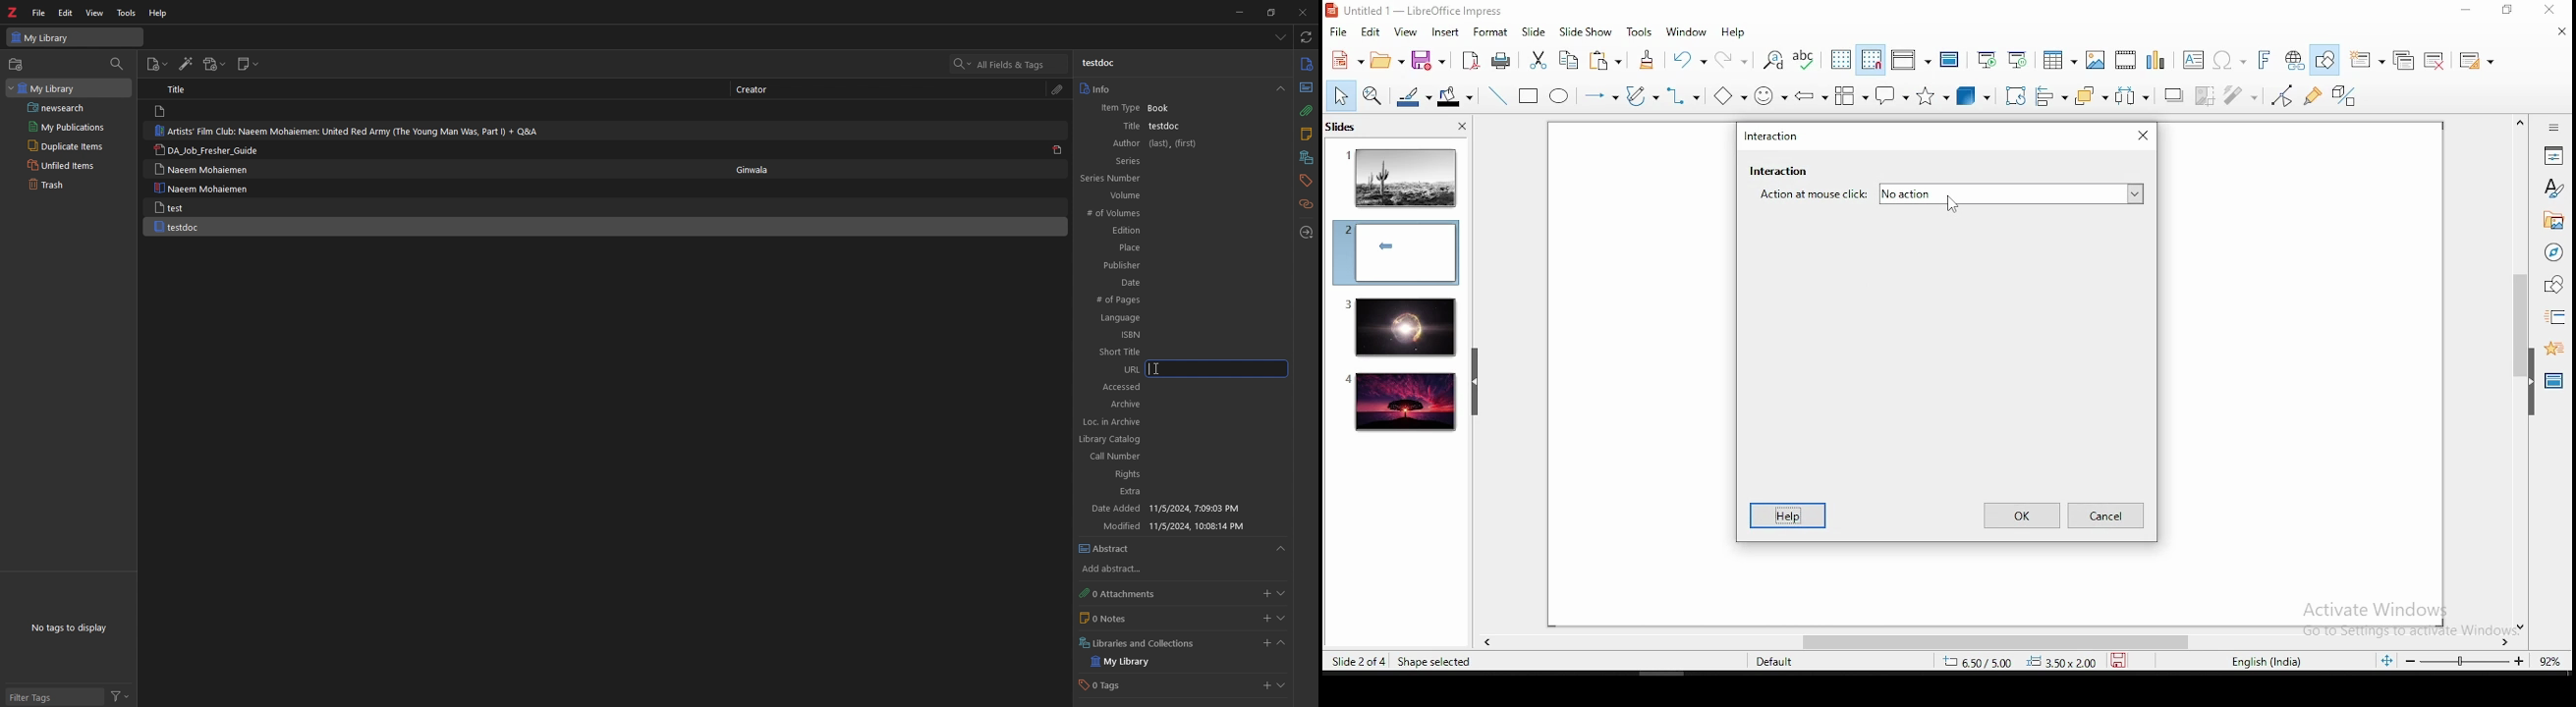  What do you see at coordinates (1345, 60) in the screenshot?
I see `new` at bounding box center [1345, 60].